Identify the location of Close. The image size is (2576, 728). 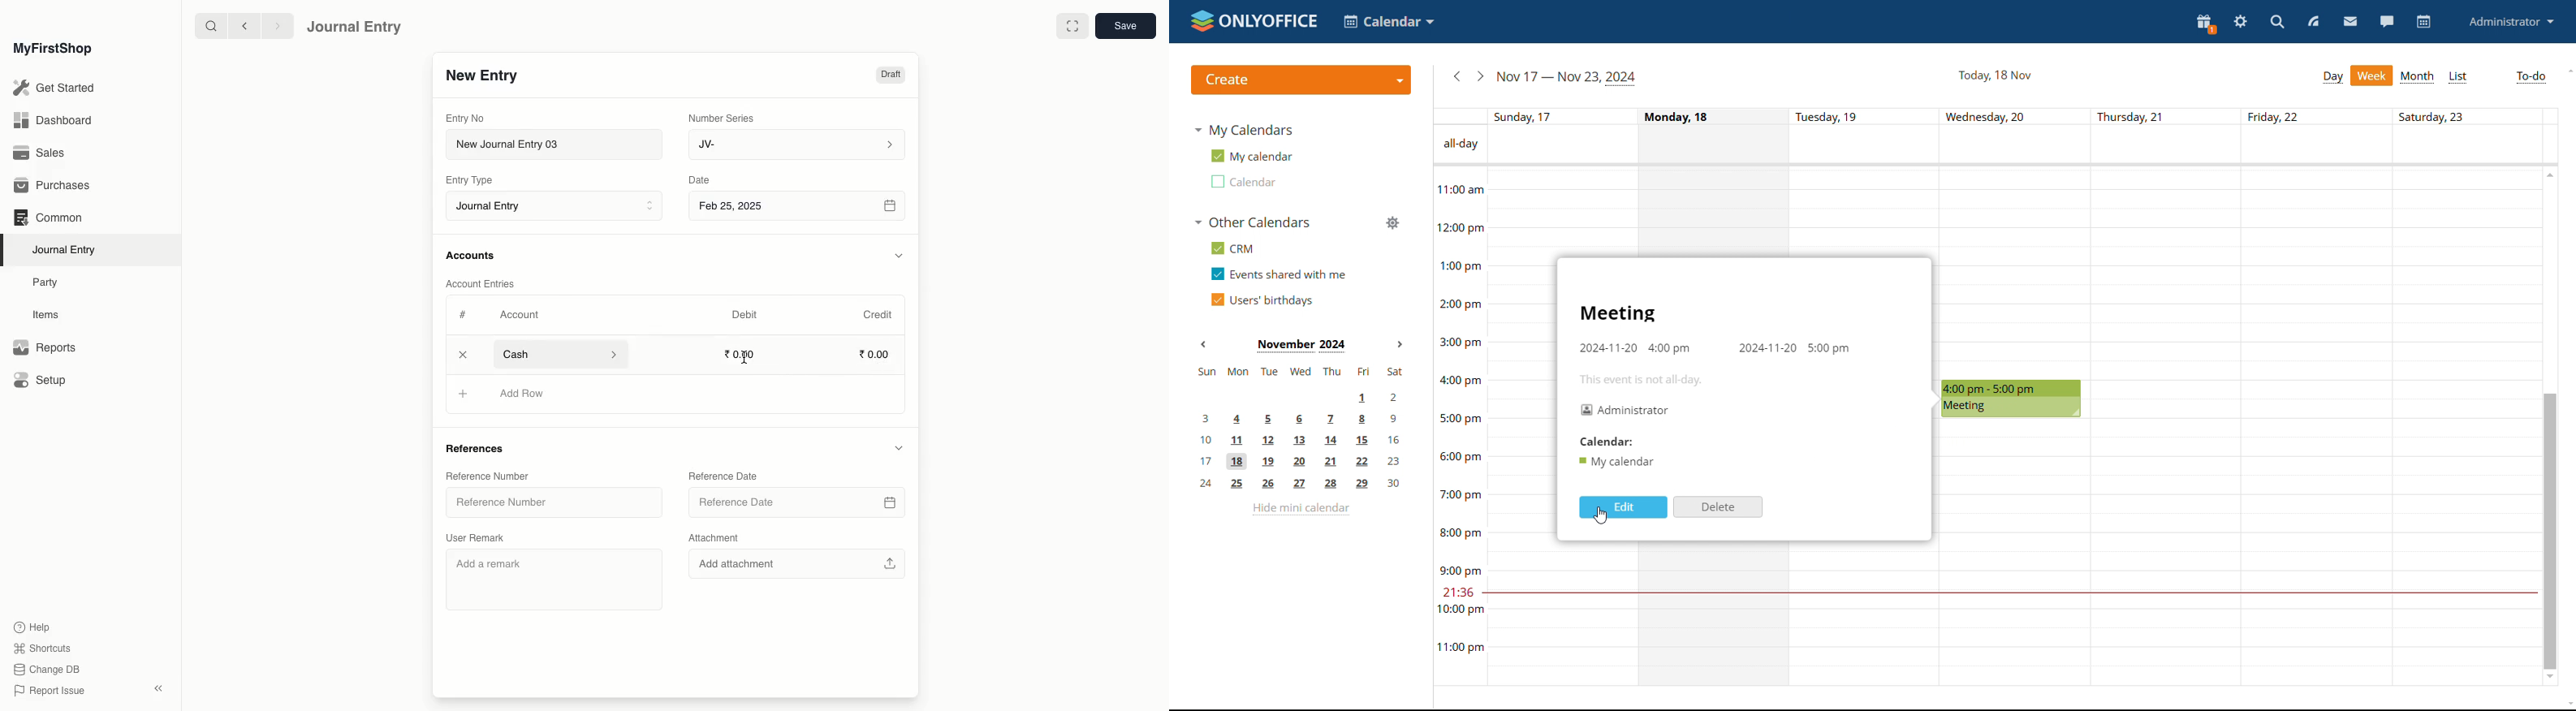
(464, 356).